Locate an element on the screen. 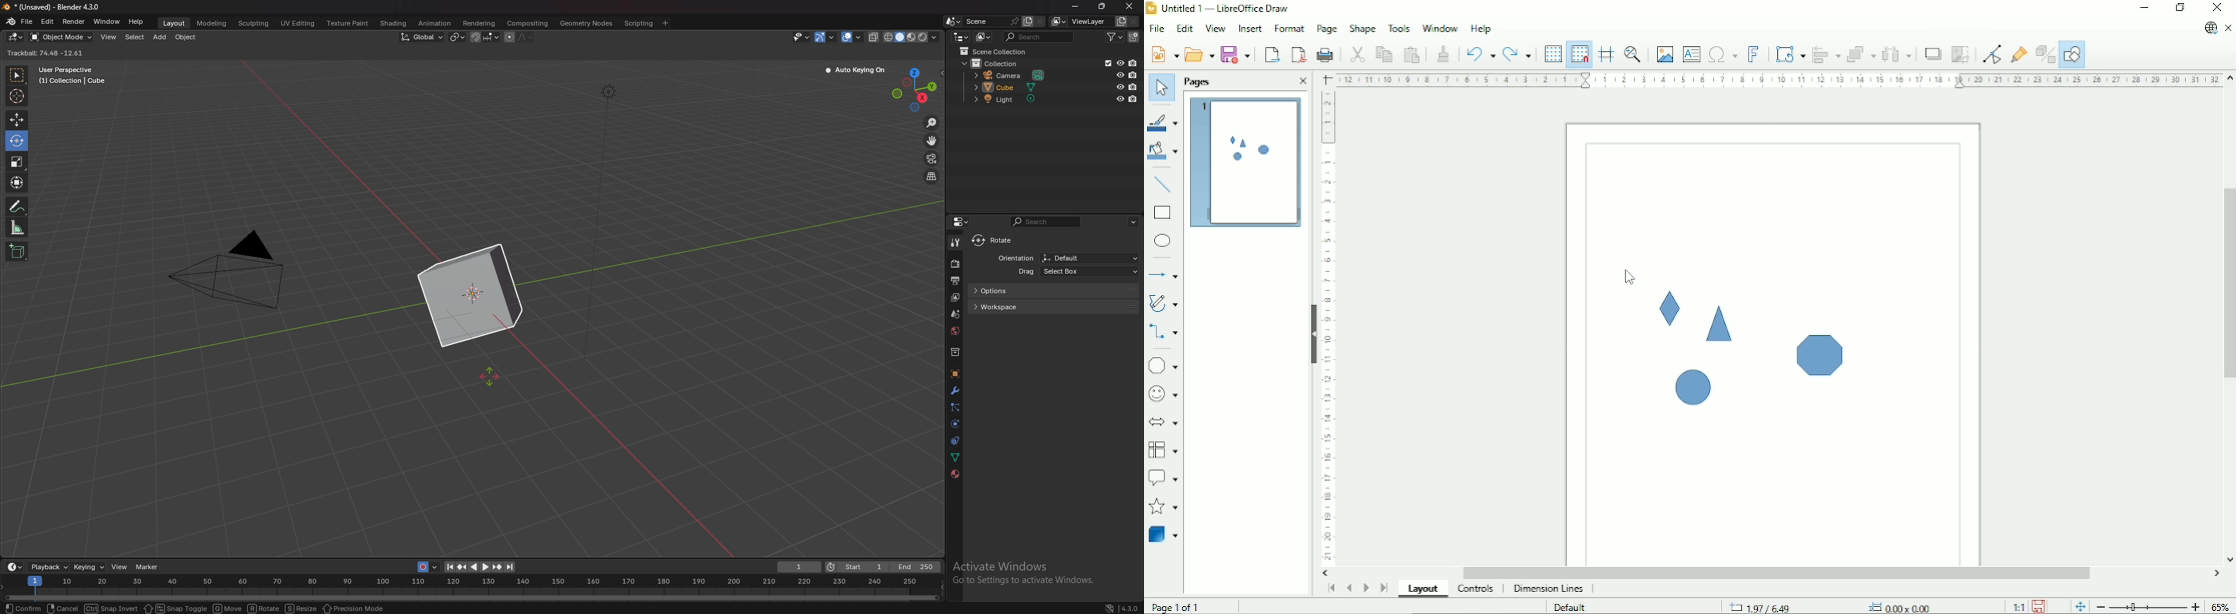  insert fontwork text is located at coordinates (1754, 54).